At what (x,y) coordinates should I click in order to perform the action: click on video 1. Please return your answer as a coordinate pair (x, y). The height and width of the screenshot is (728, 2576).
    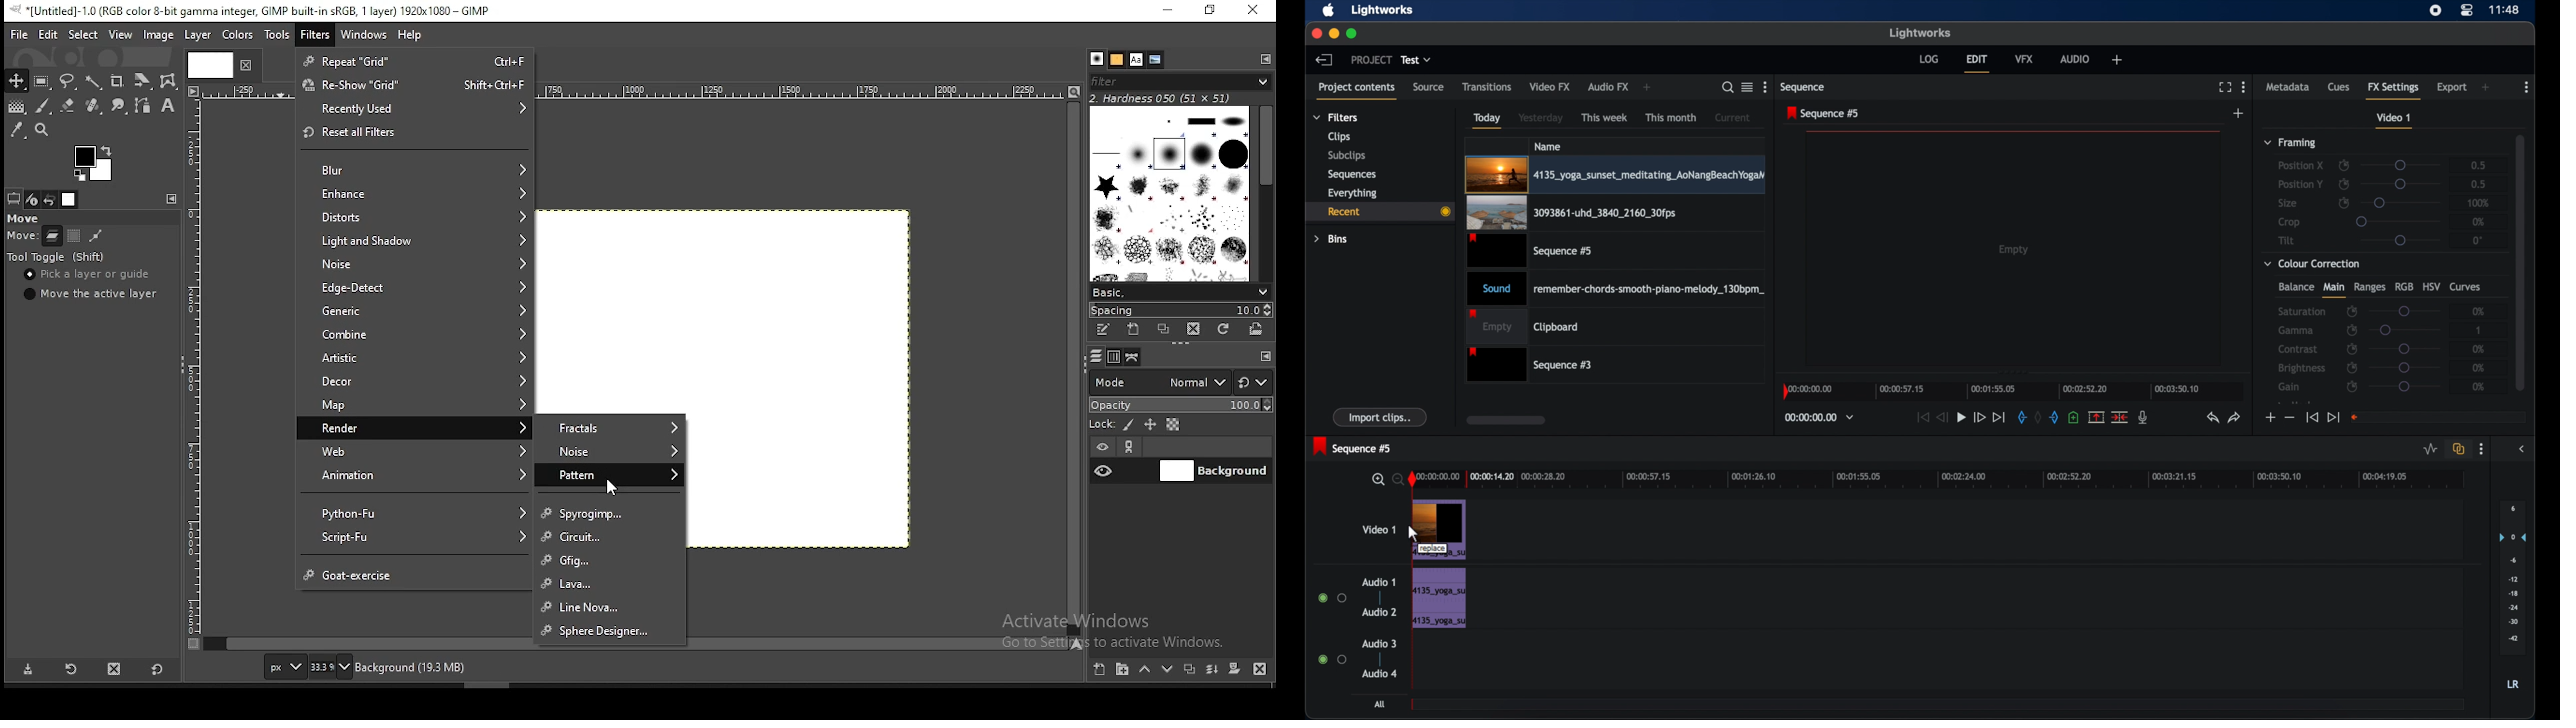
    Looking at the image, I should click on (2395, 121).